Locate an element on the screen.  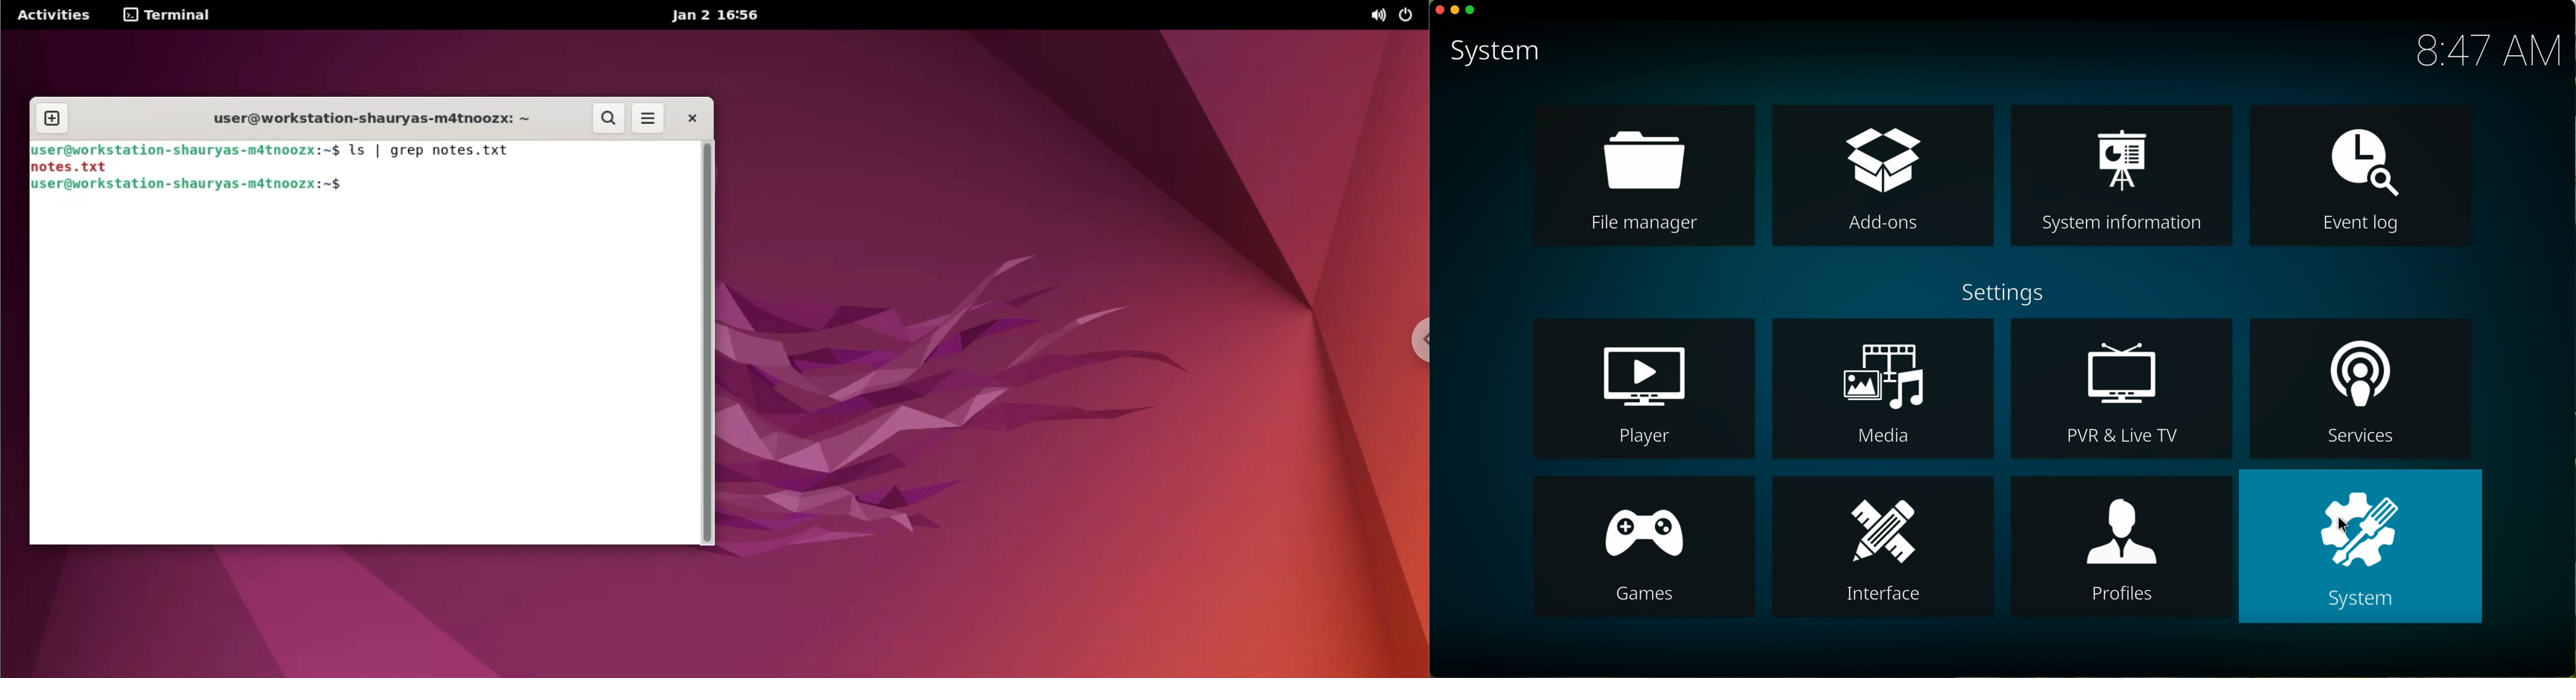
sound options is located at coordinates (1374, 16).